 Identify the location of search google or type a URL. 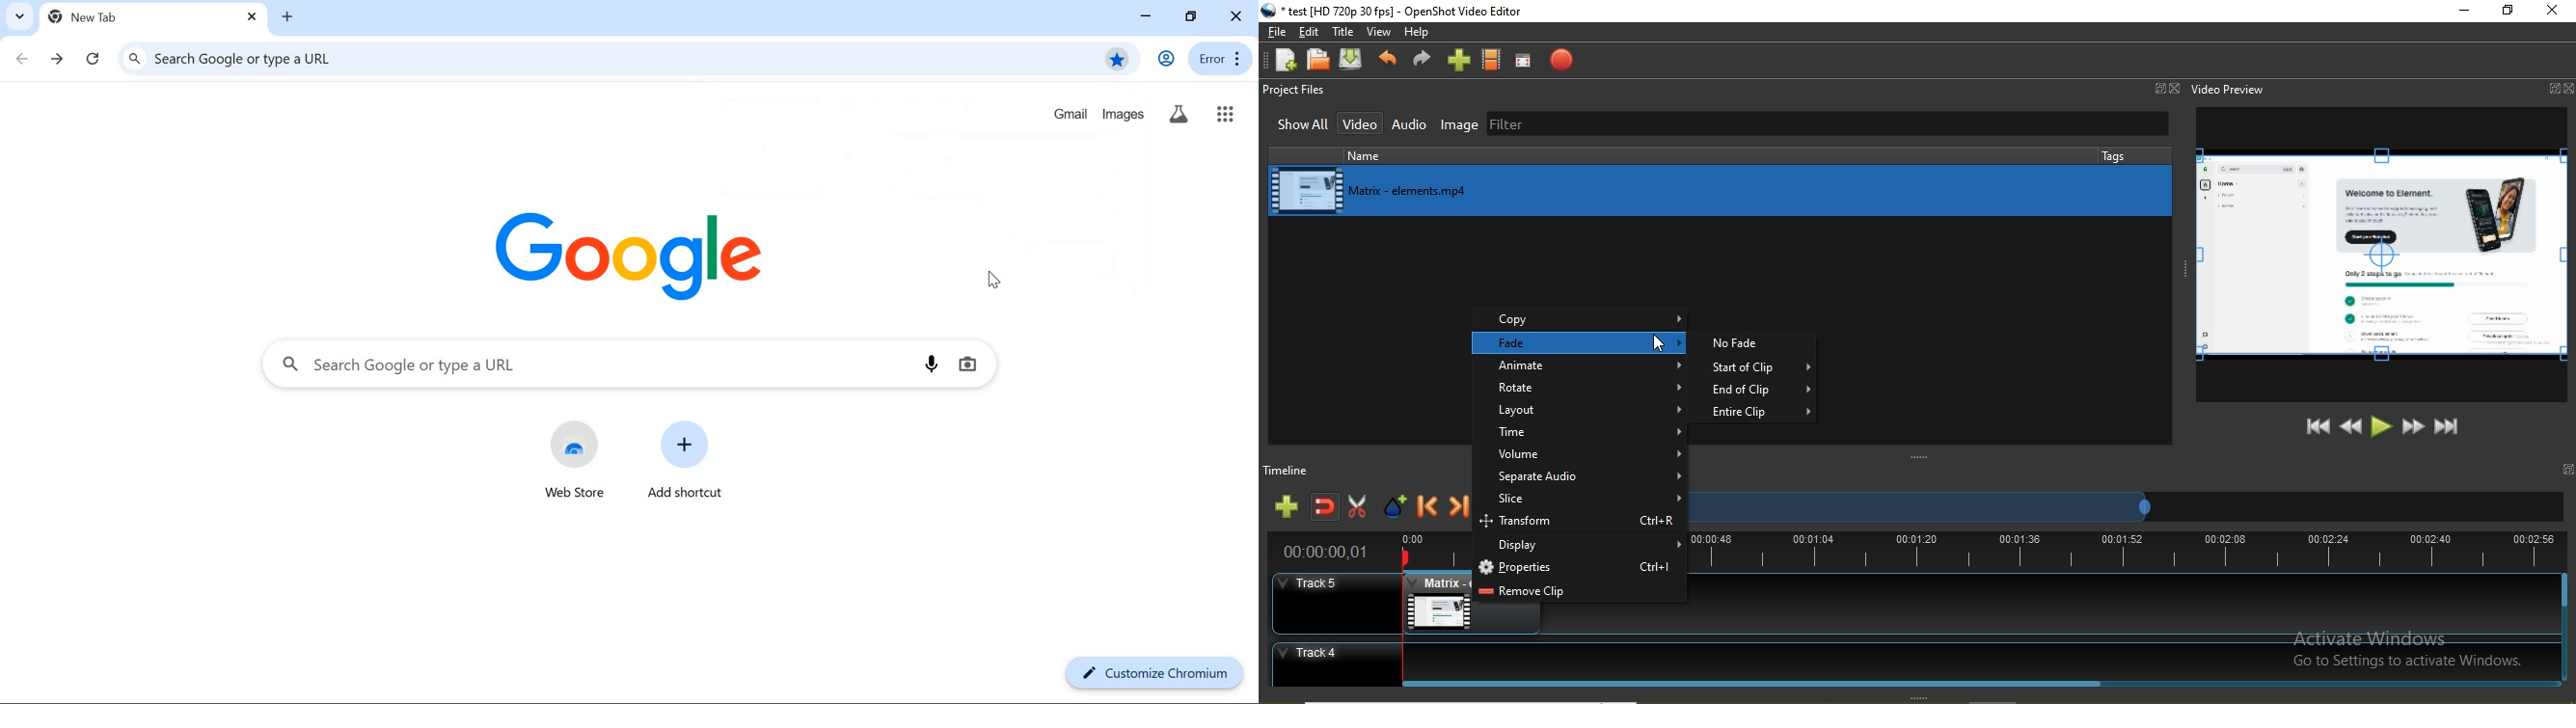
(594, 366).